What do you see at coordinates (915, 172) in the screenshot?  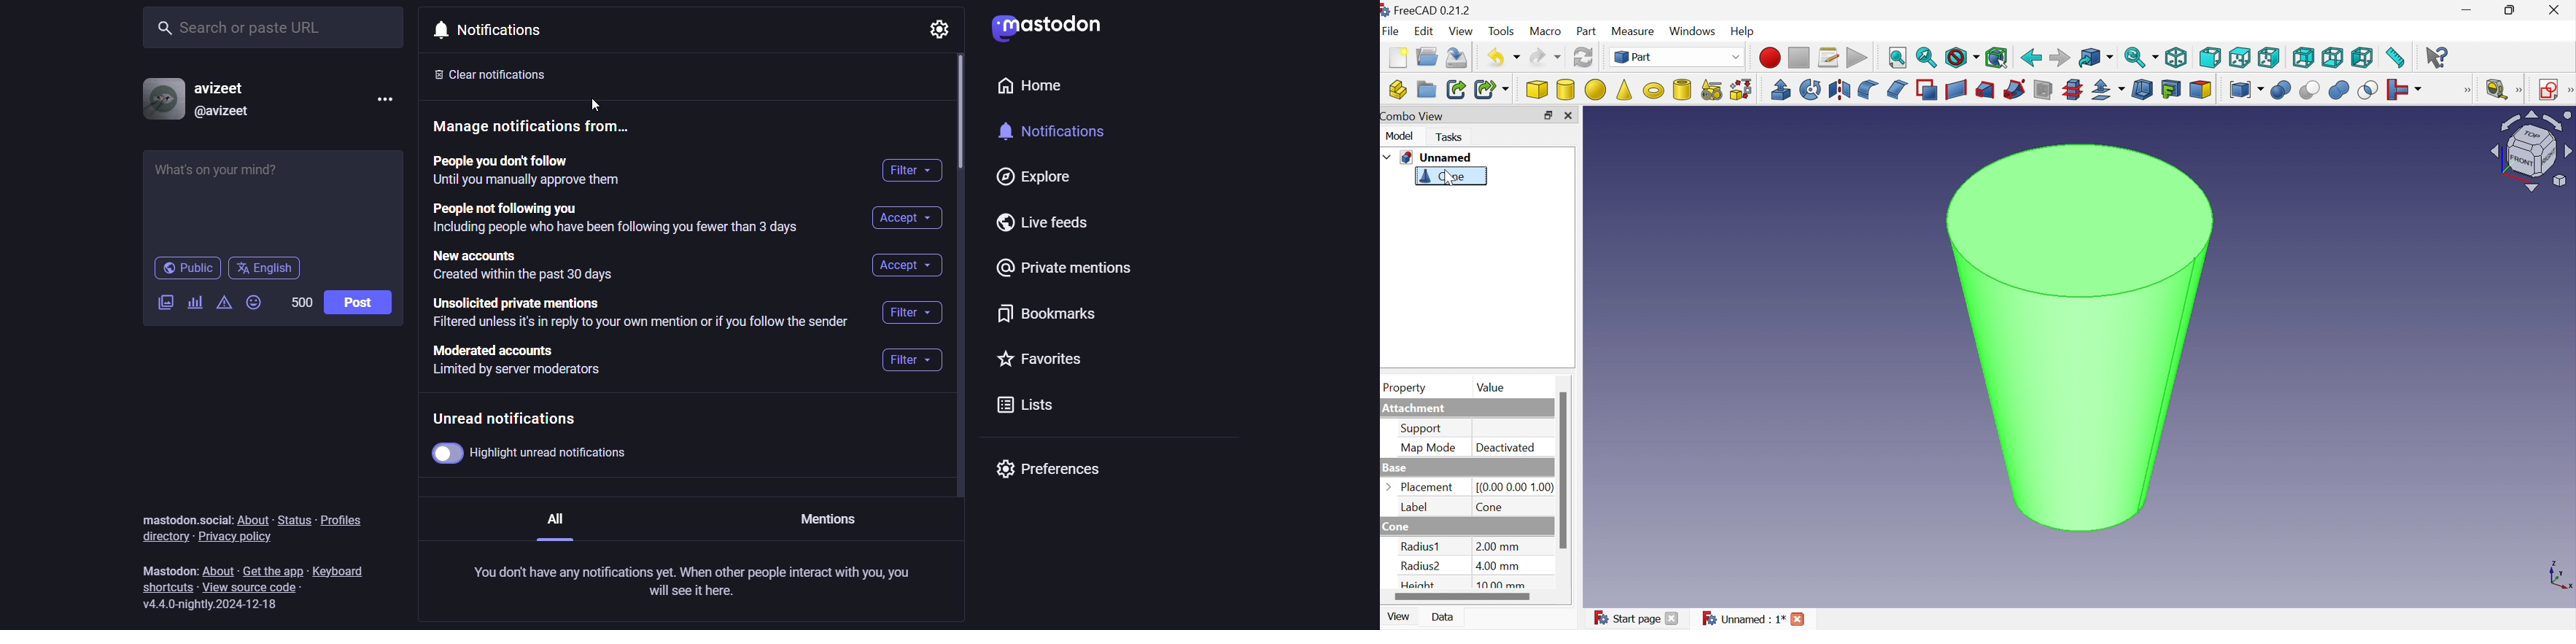 I see `filter` at bounding box center [915, 172].